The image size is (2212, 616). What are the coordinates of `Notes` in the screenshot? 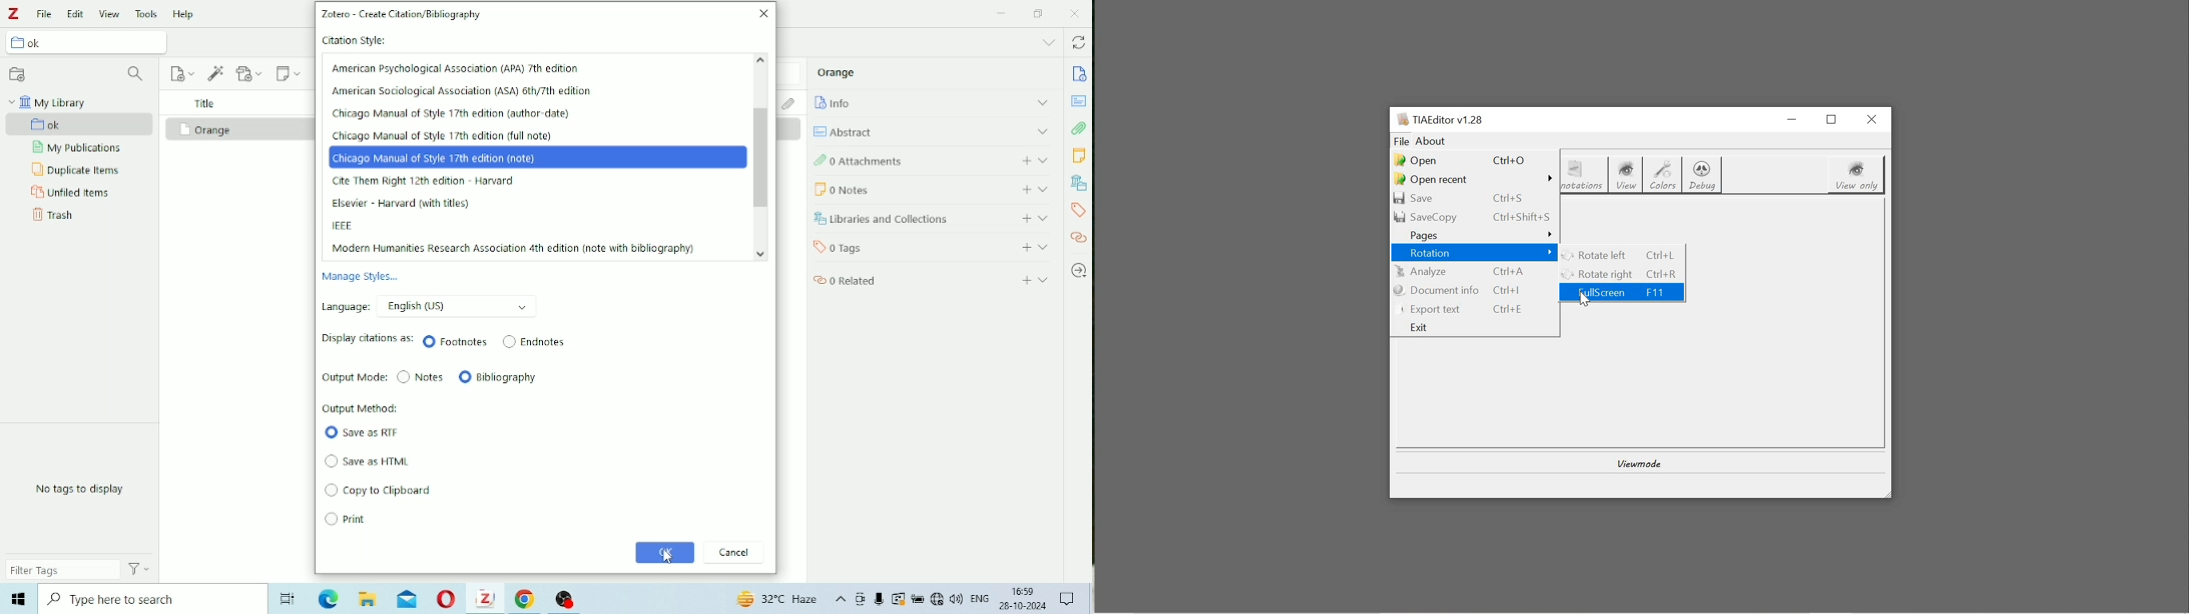 It's located at (420, 378).